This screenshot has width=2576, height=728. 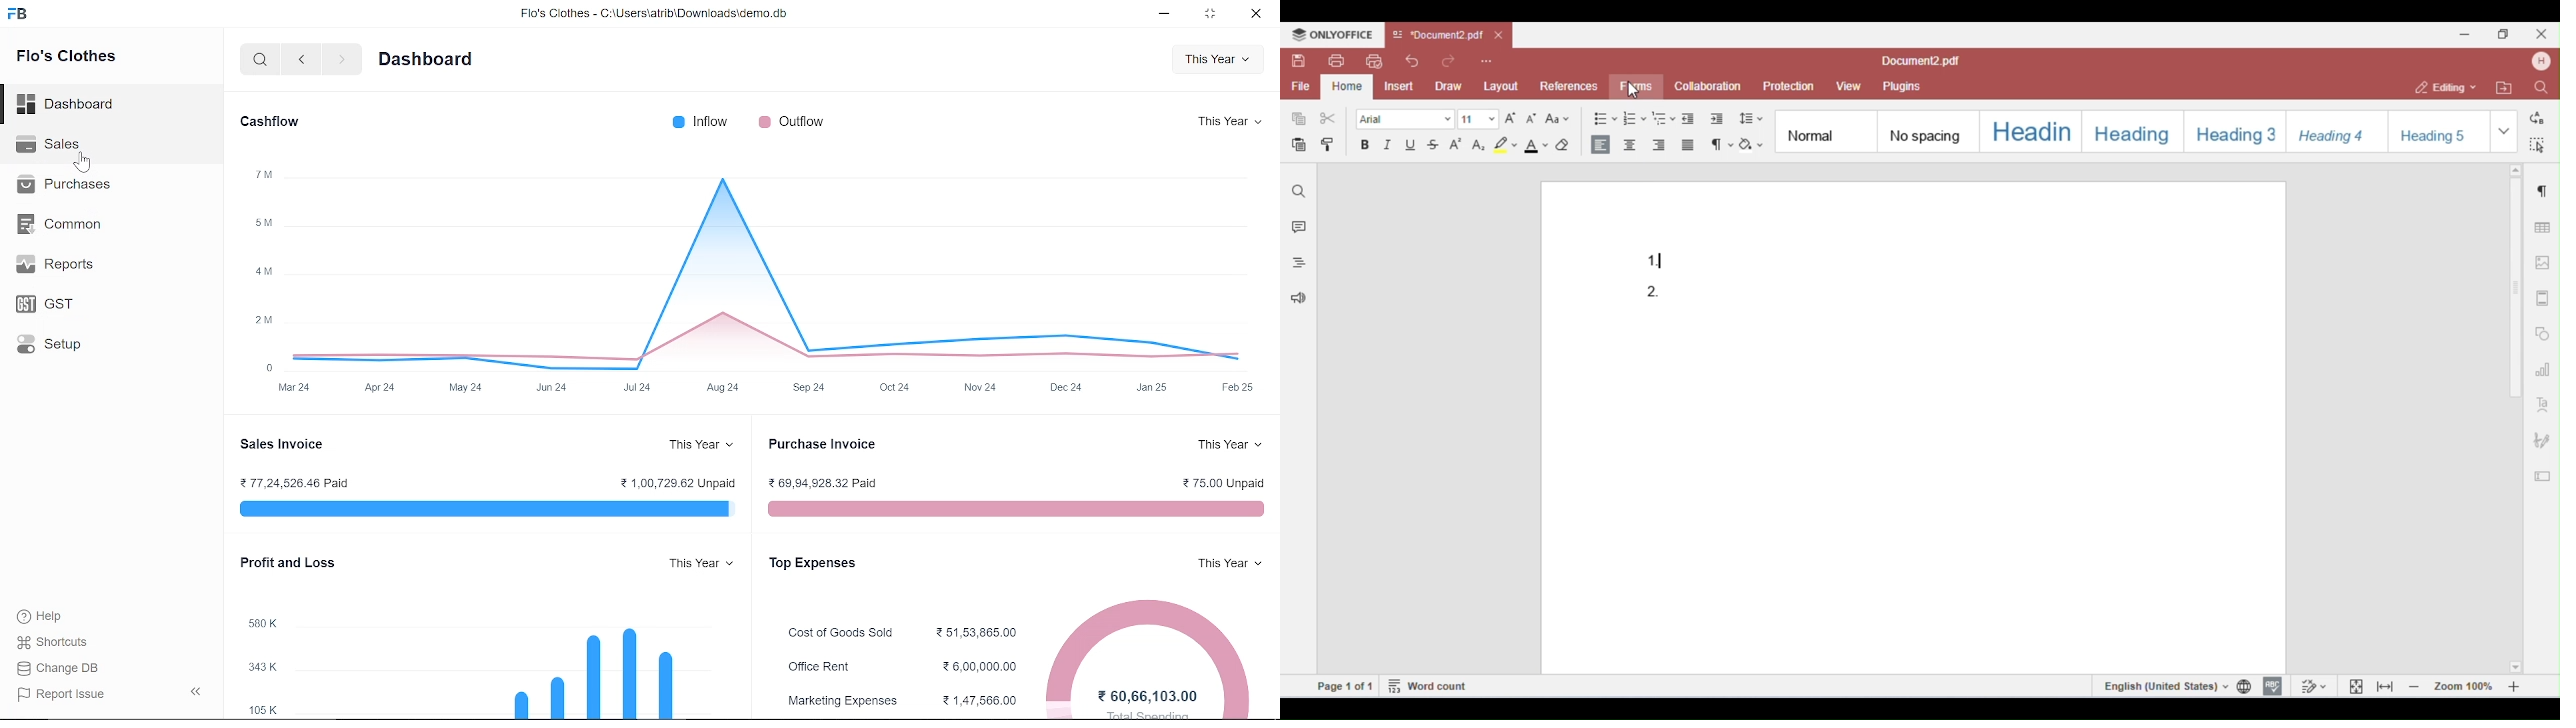 What do you see at coordinates (71, 266) in the screenshot?
I see `Reports.` at bounding box center [71, 266].